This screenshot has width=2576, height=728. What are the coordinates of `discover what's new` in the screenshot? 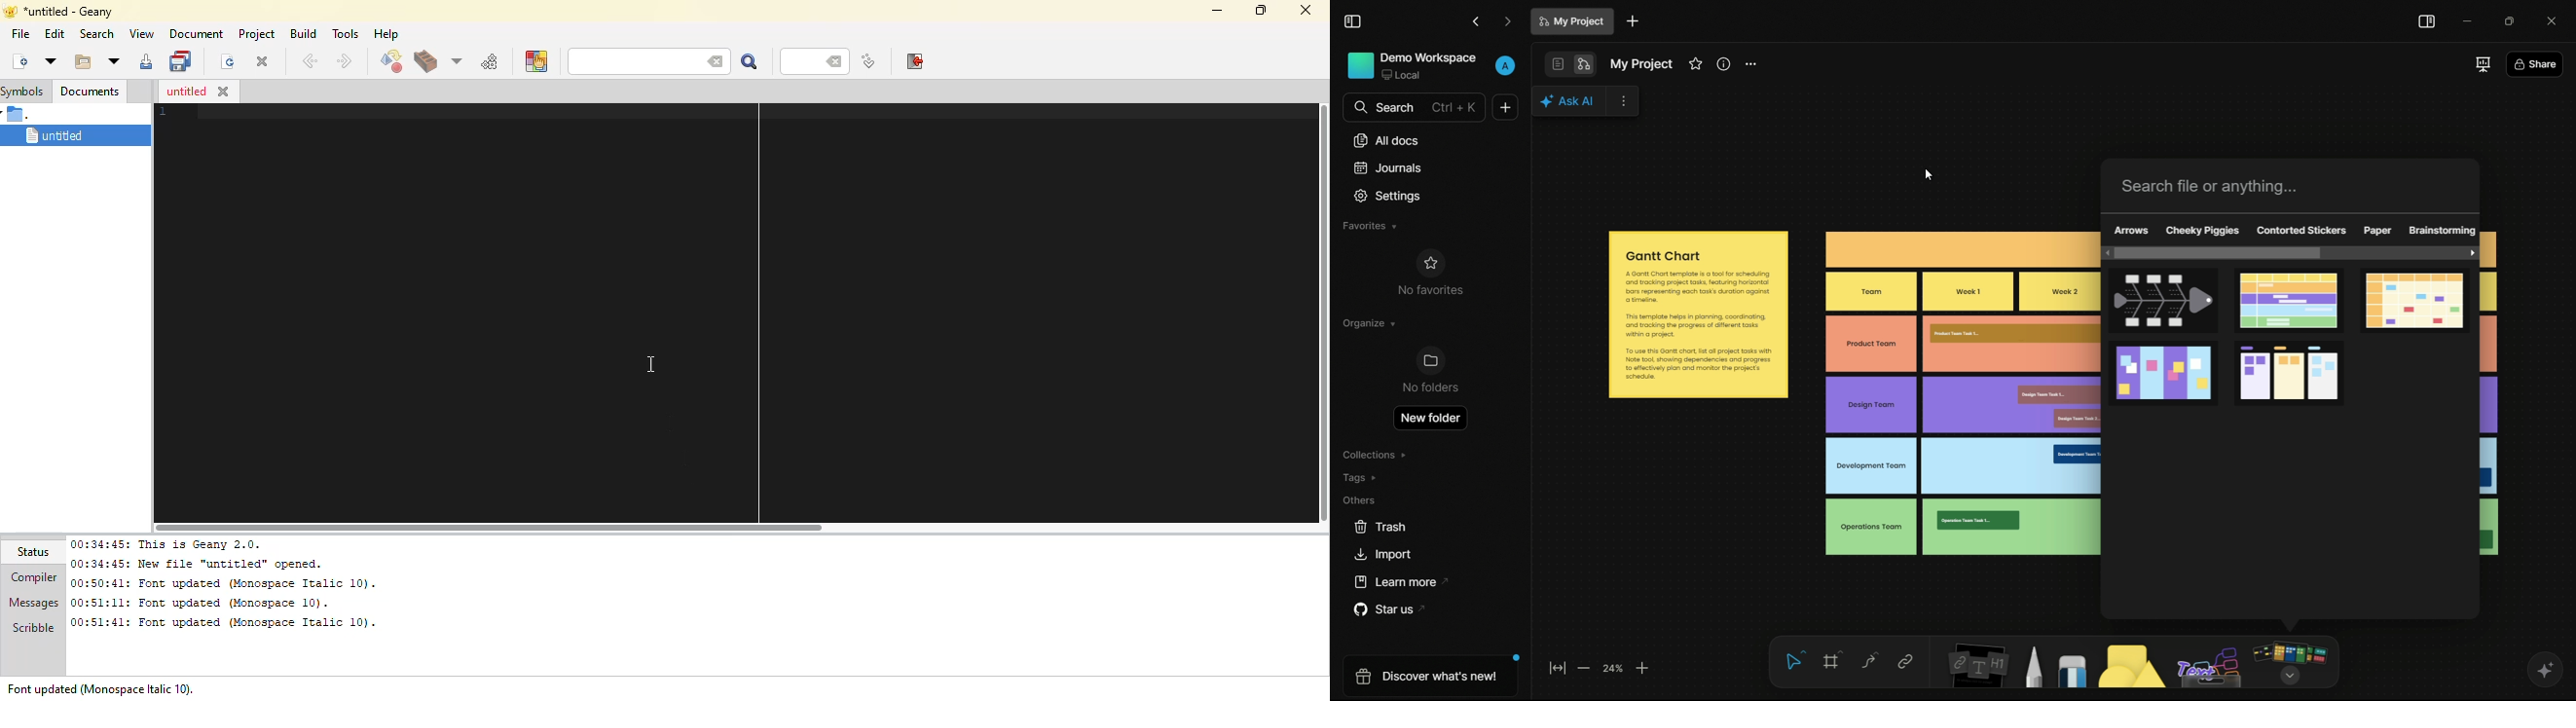 It's located at (1425, 674).